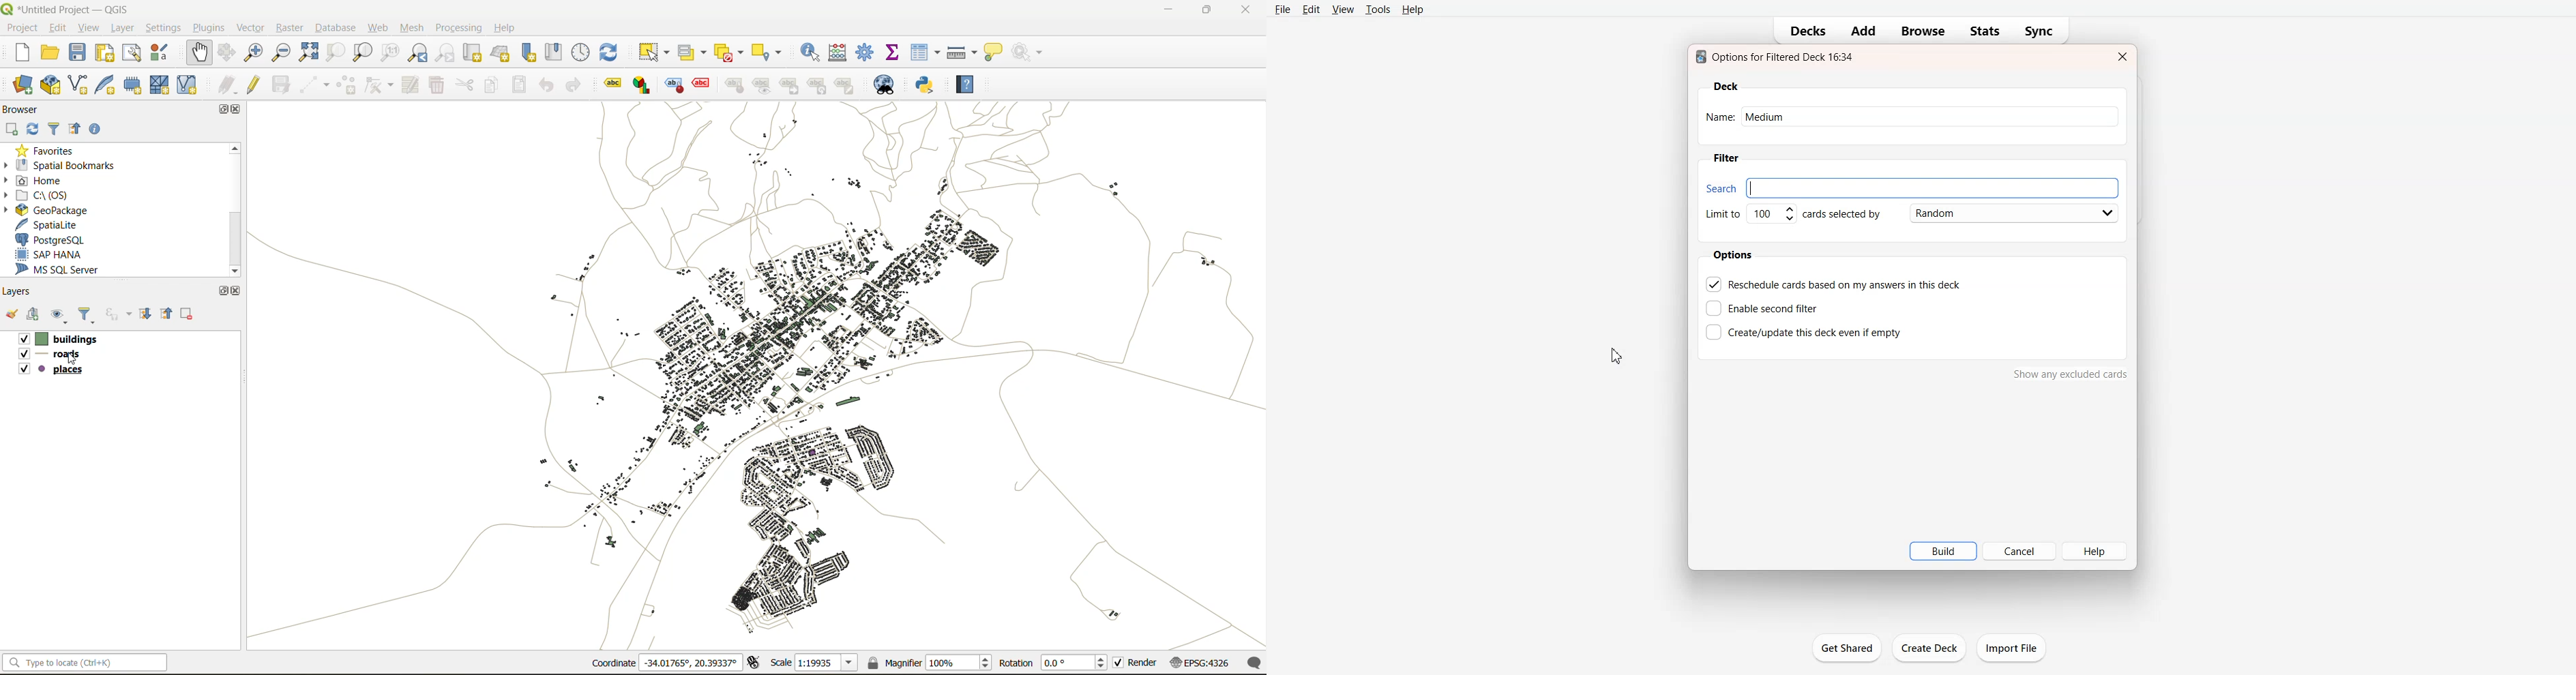 This screenshot has height=700, width=2576. What do you see at coordinates (756, 663) in the screenshot?
I see `toggle extents` at bounding box center [756, 663].